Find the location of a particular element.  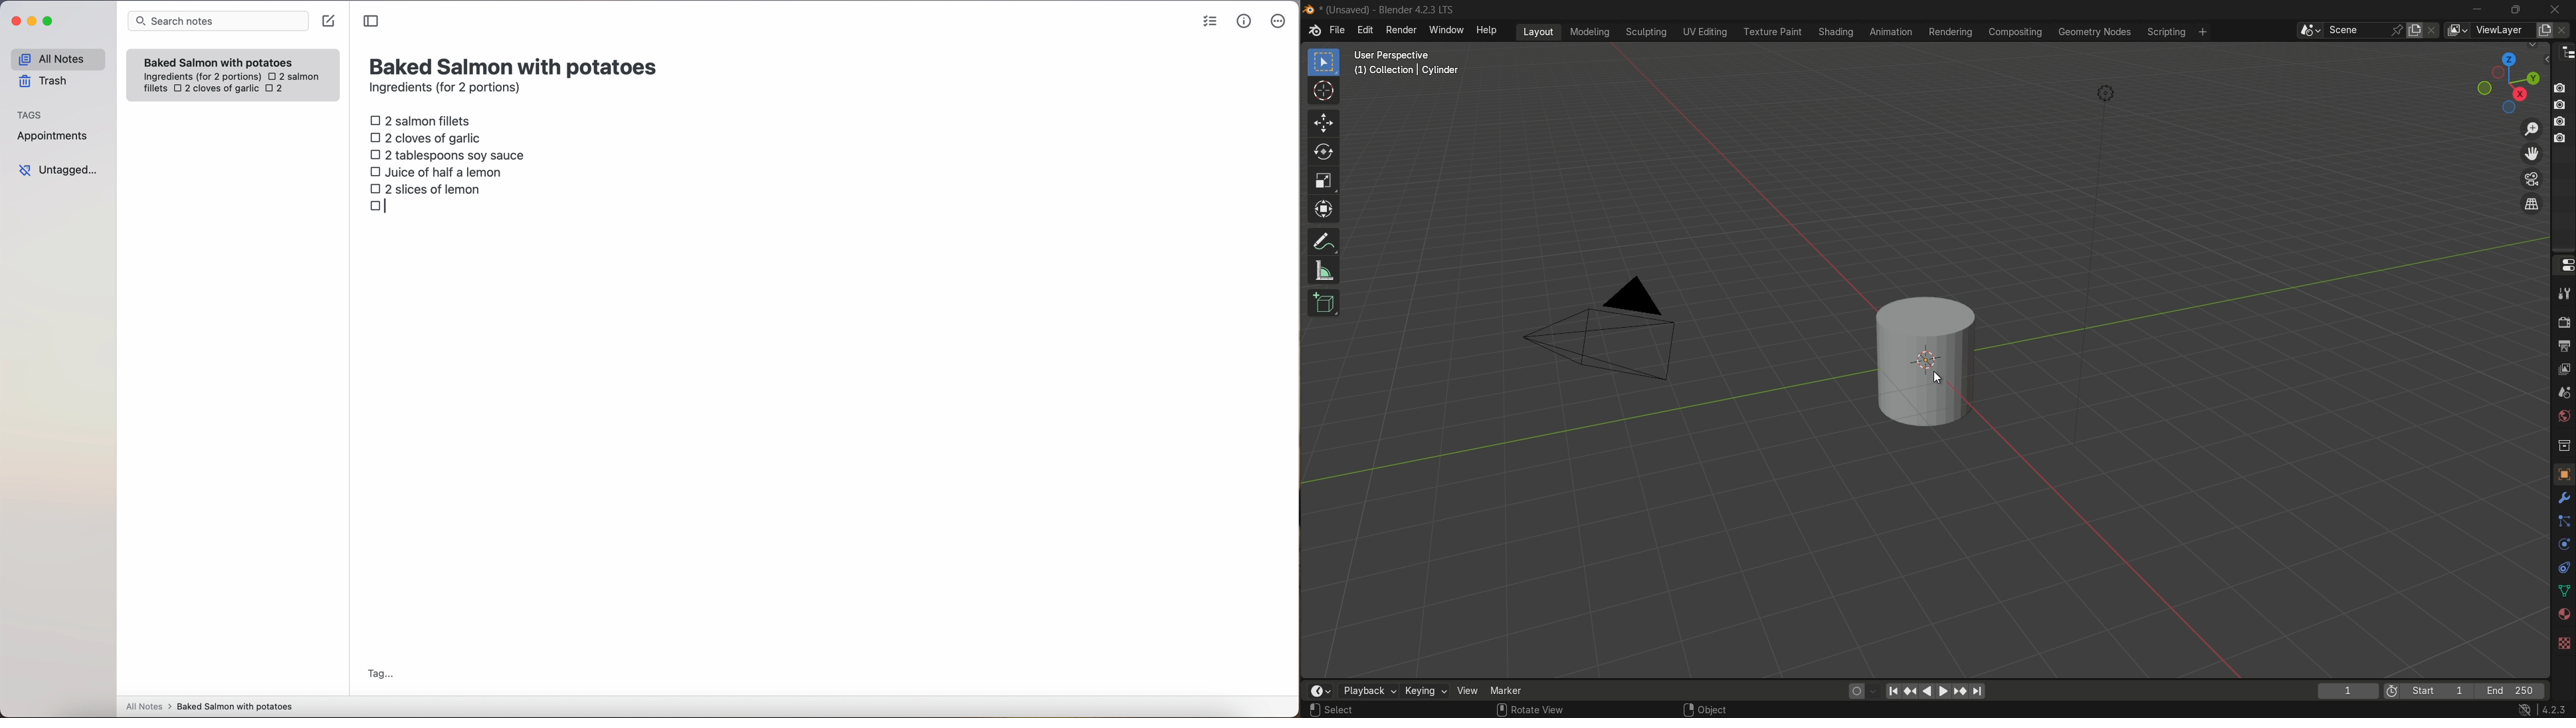

2 slices of lemon is located at coordinates (426, 189).